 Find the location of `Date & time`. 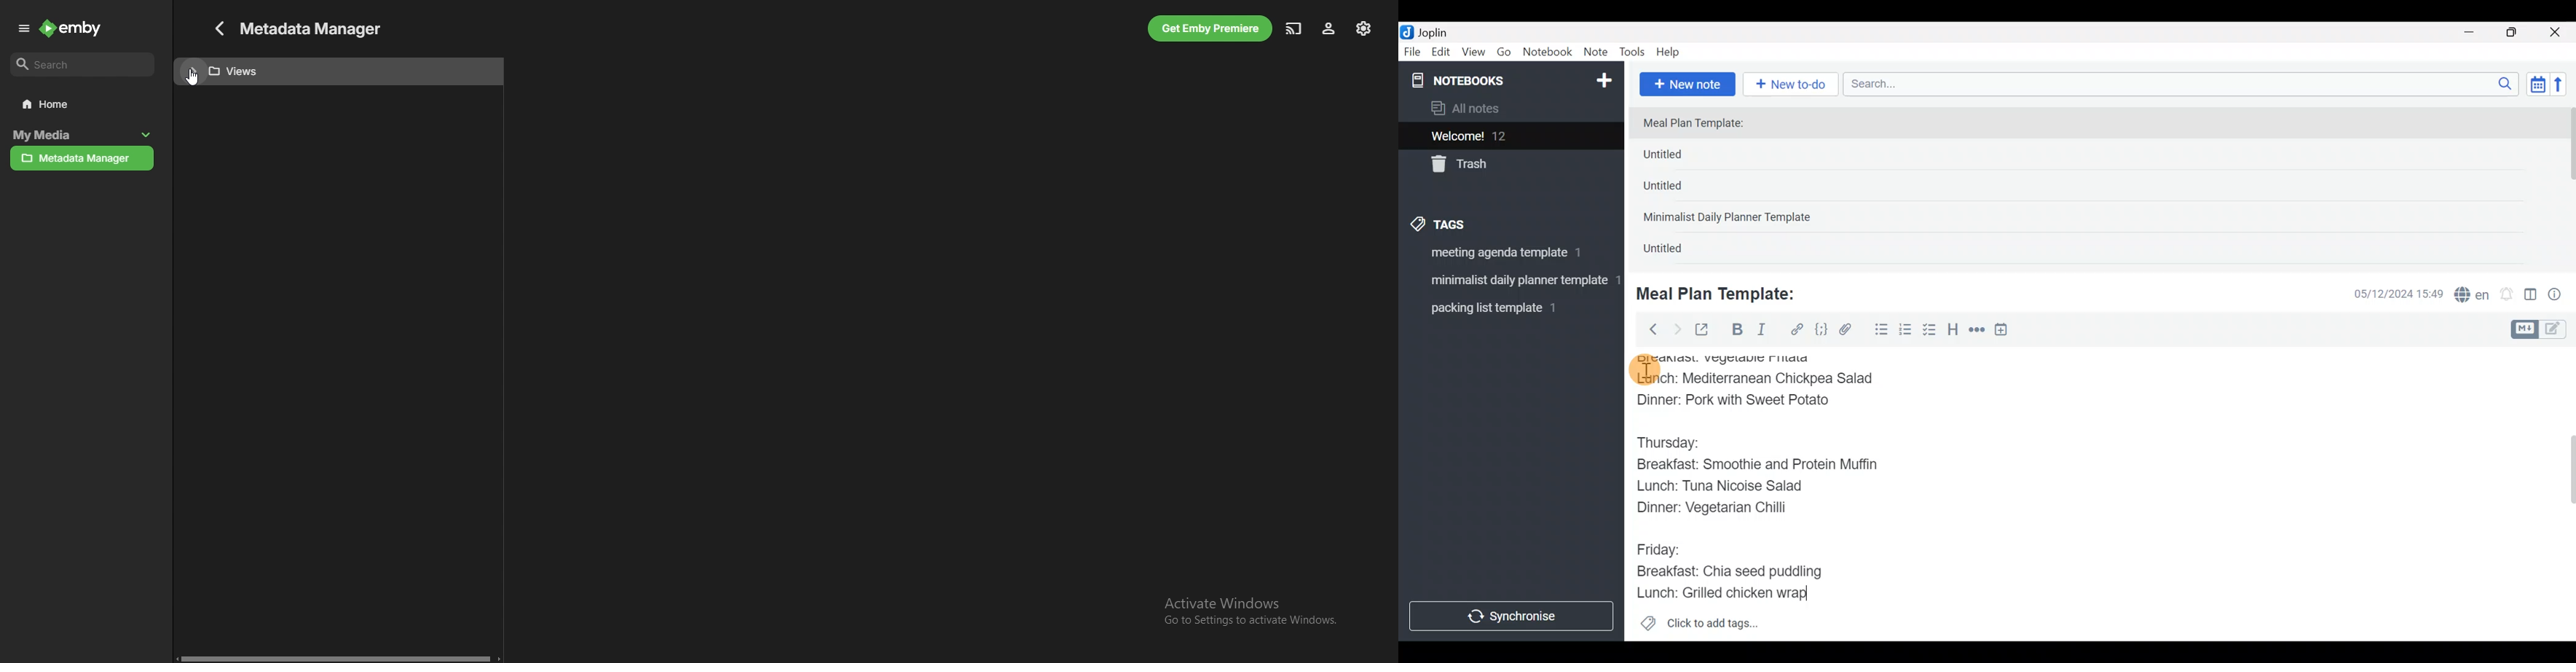

Date & time is located at coordinates (2389, 293).